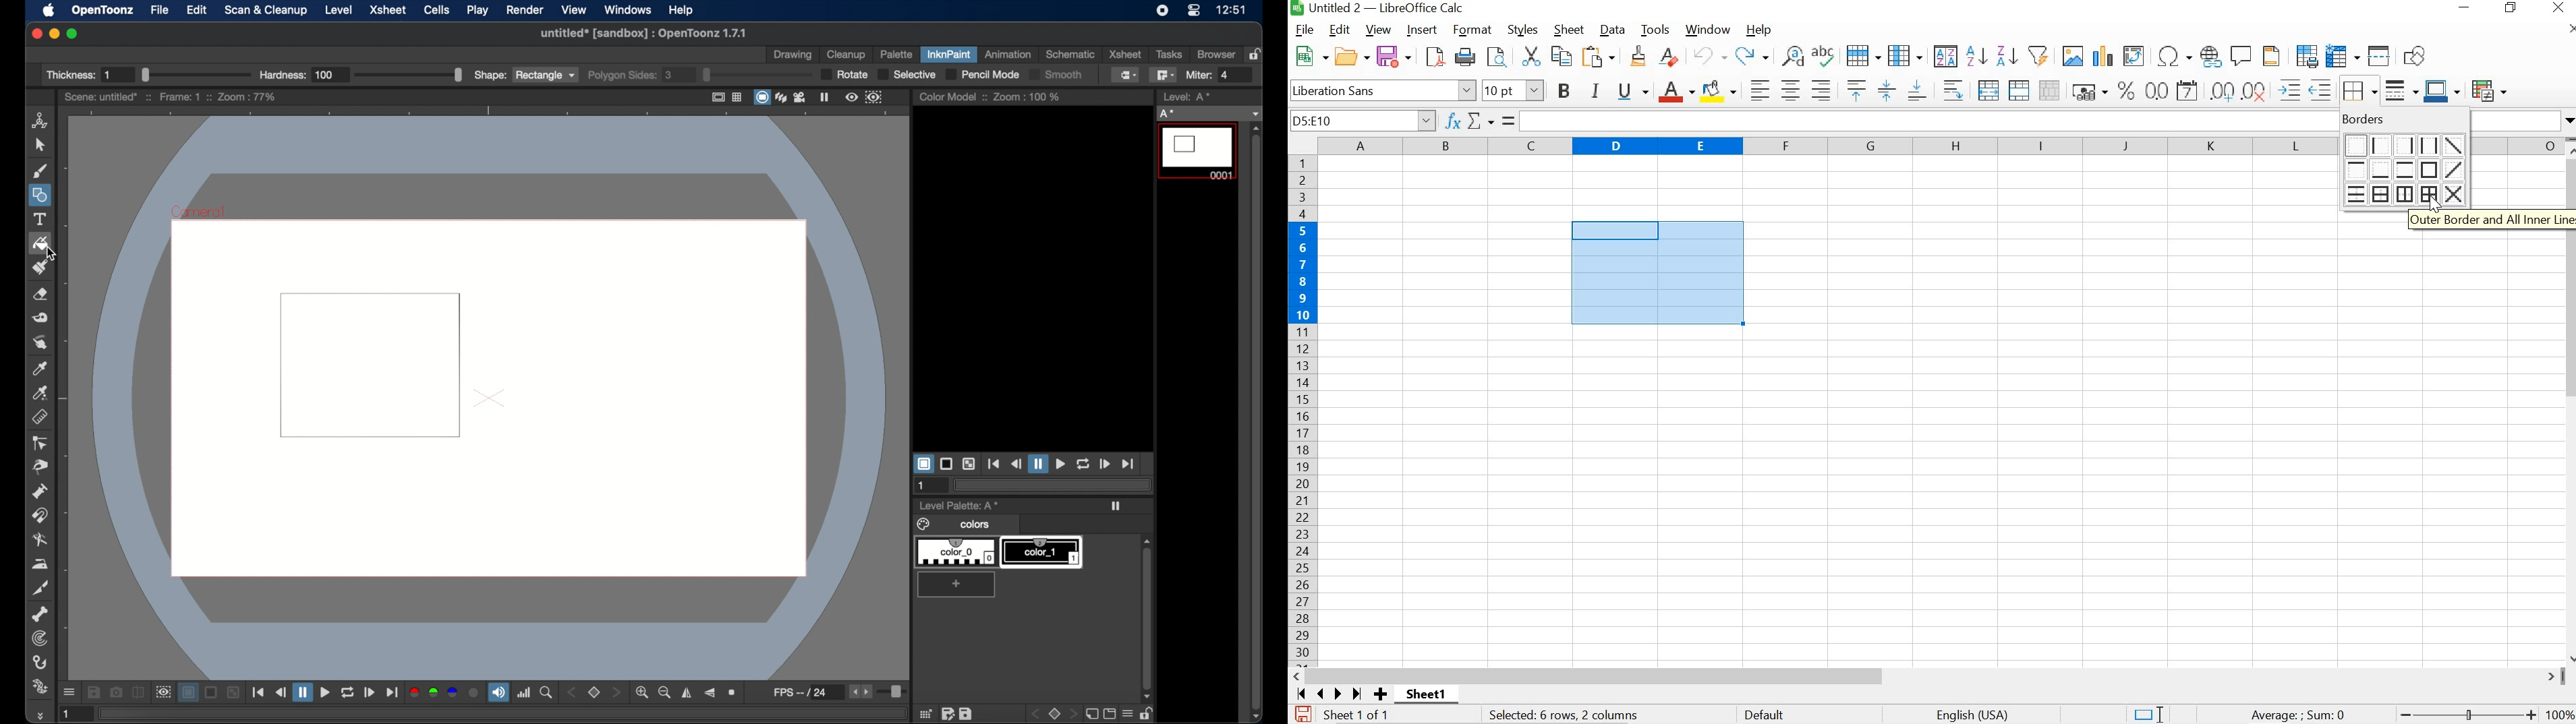  Describe the element at coordinates (1490, 121) in the screenshot. I see `select function` at that location.